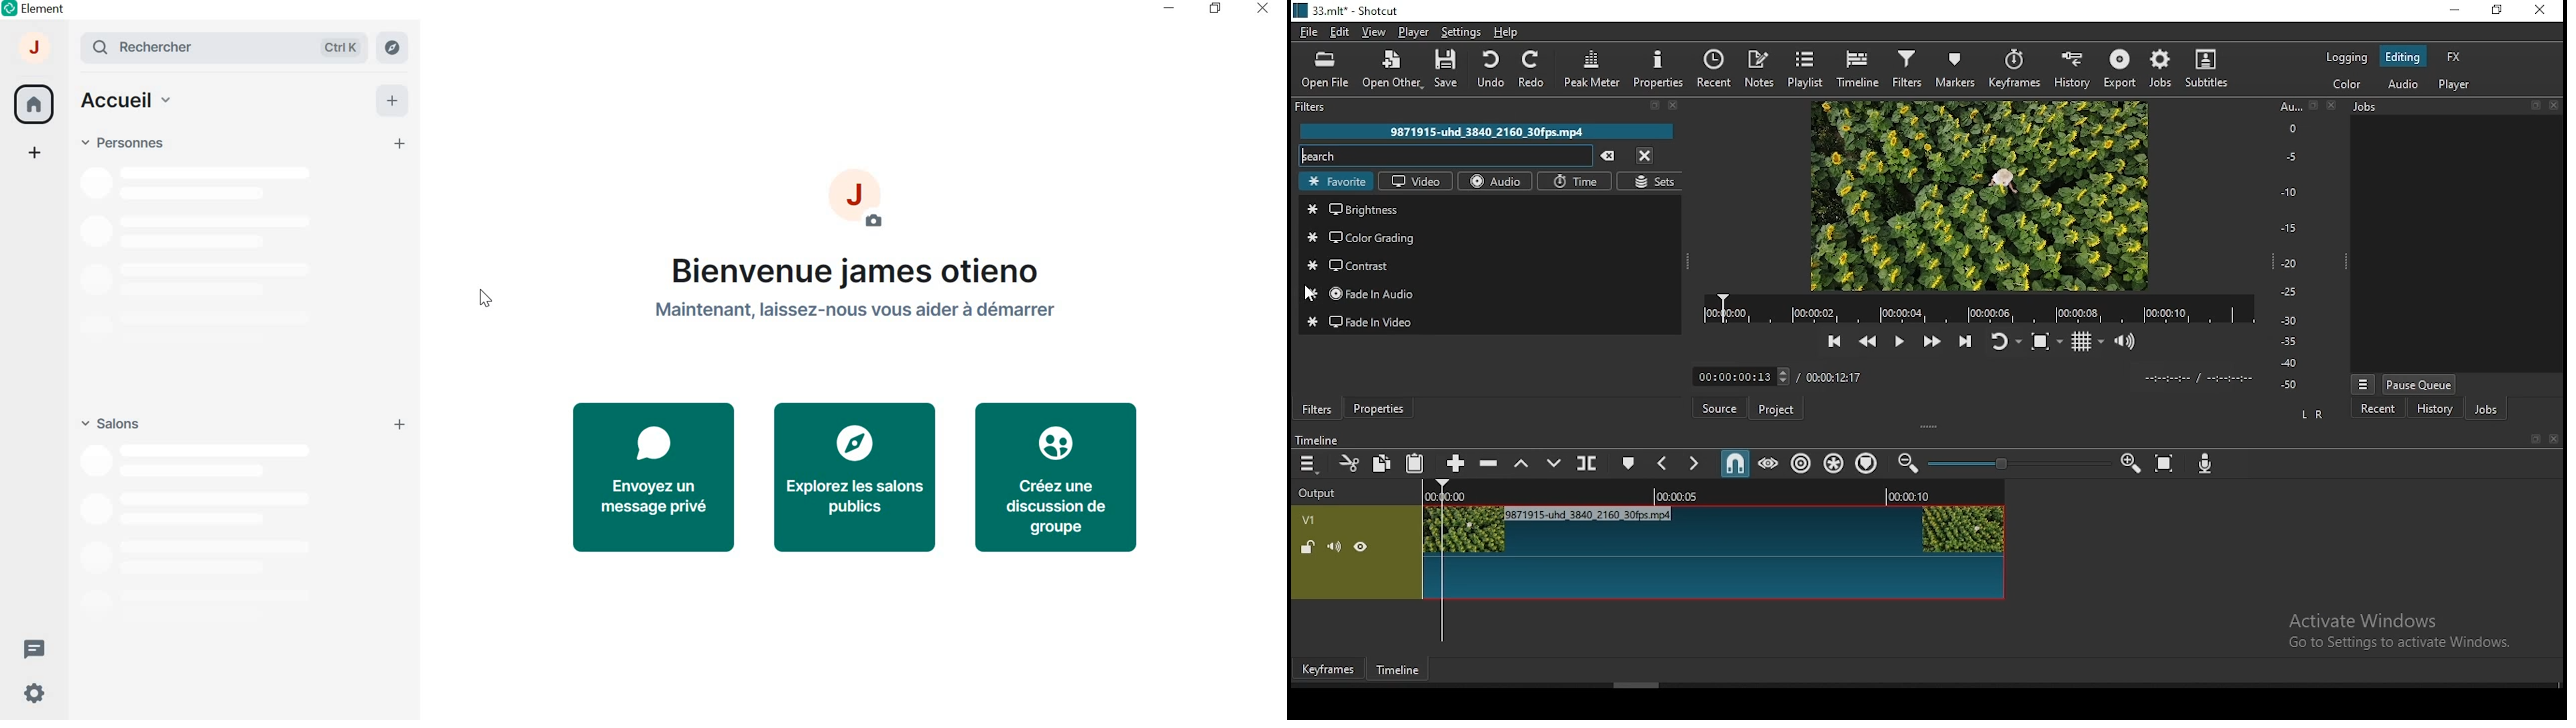  I want to click on jobs, so click(2161, 67).